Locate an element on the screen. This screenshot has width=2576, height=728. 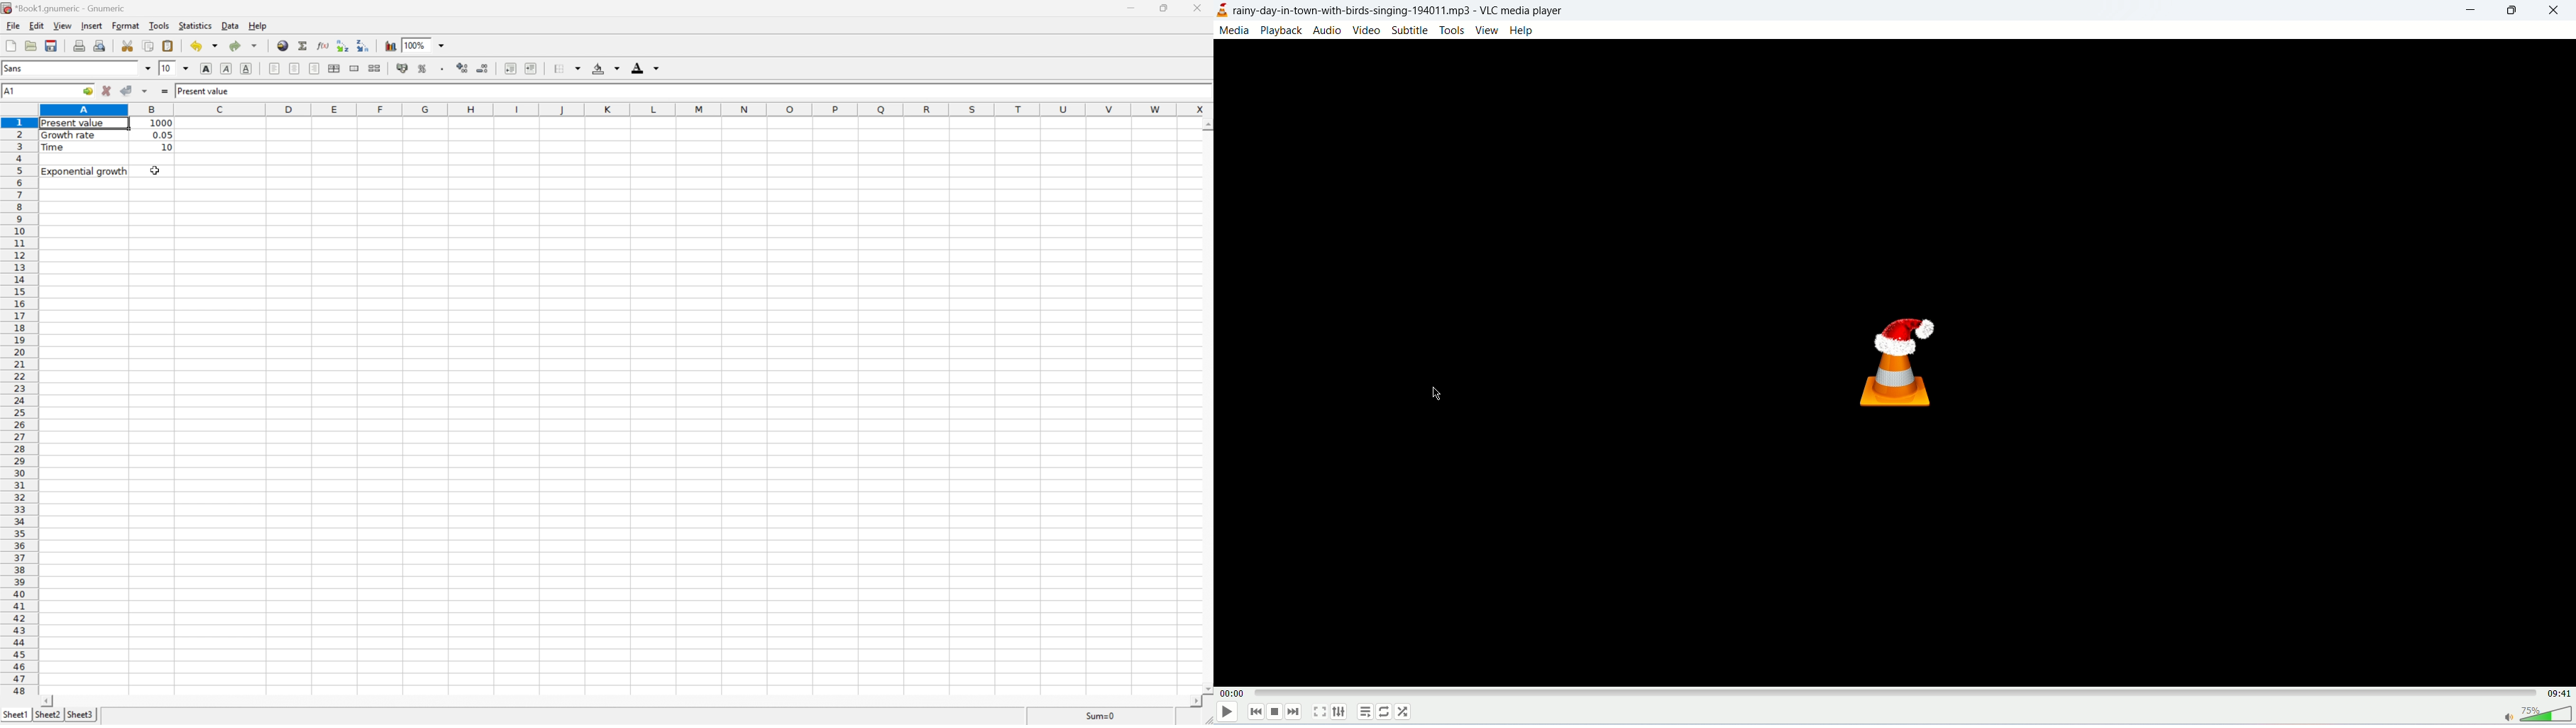
10 is located at coordinates (166, 68).